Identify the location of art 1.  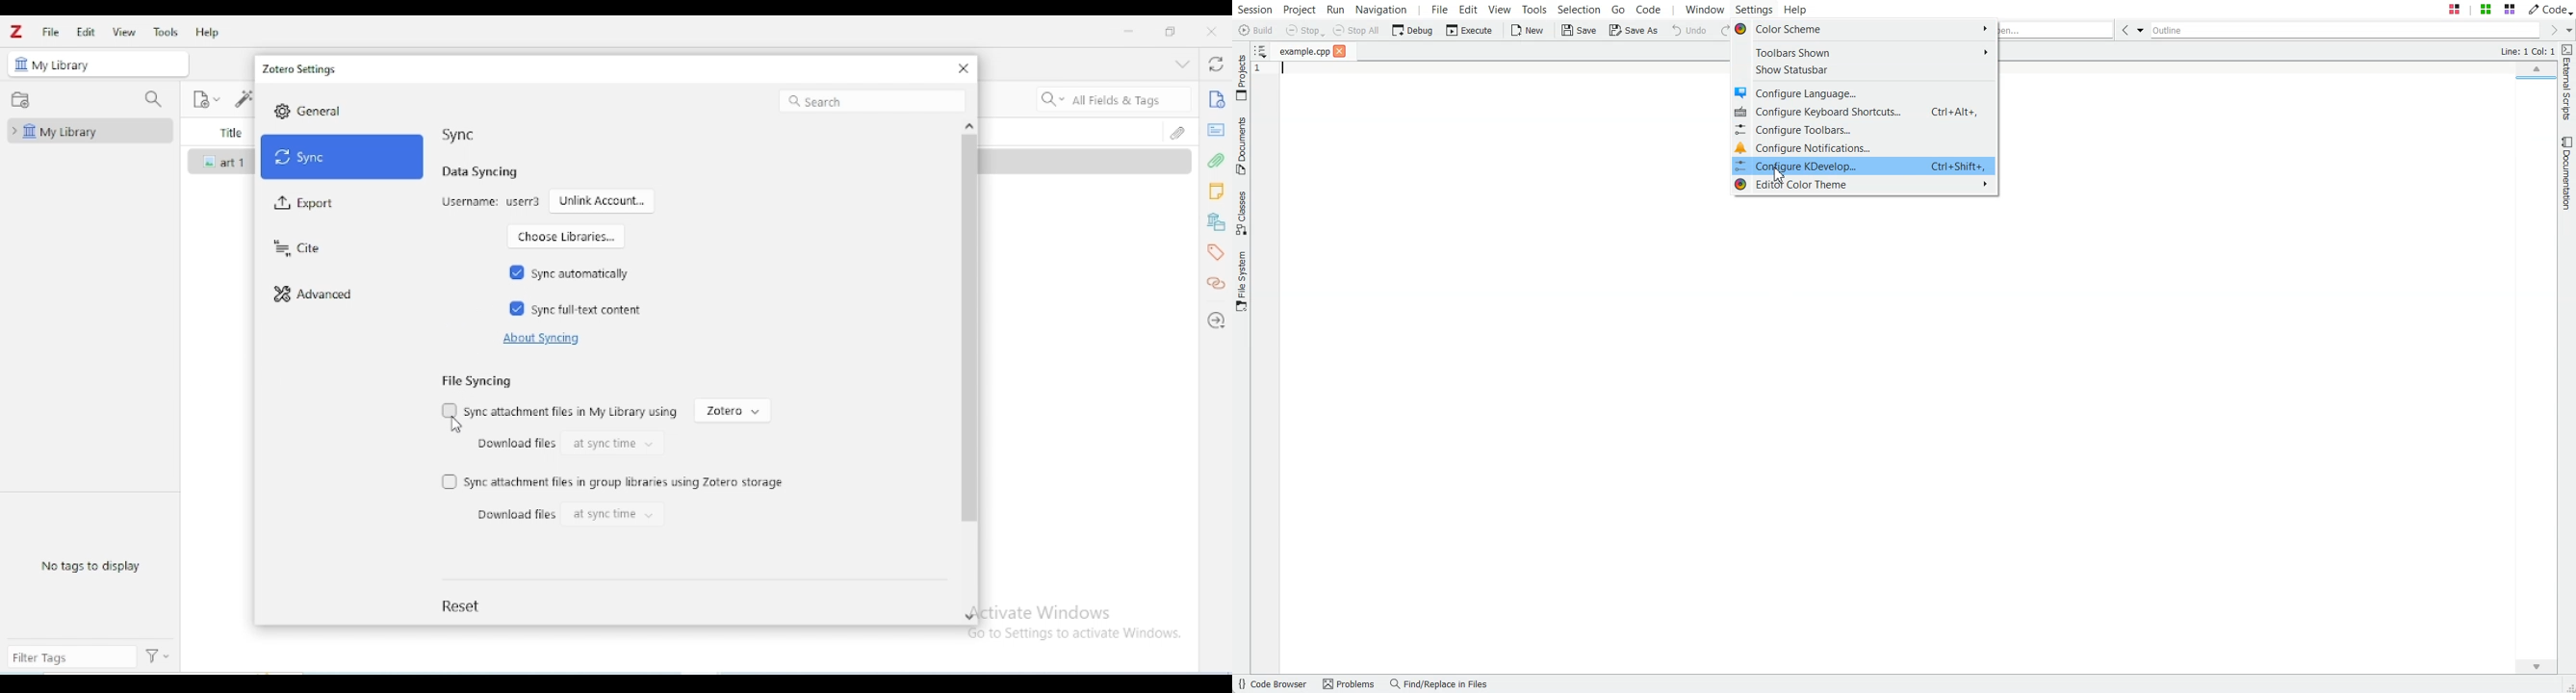
(236, 163).